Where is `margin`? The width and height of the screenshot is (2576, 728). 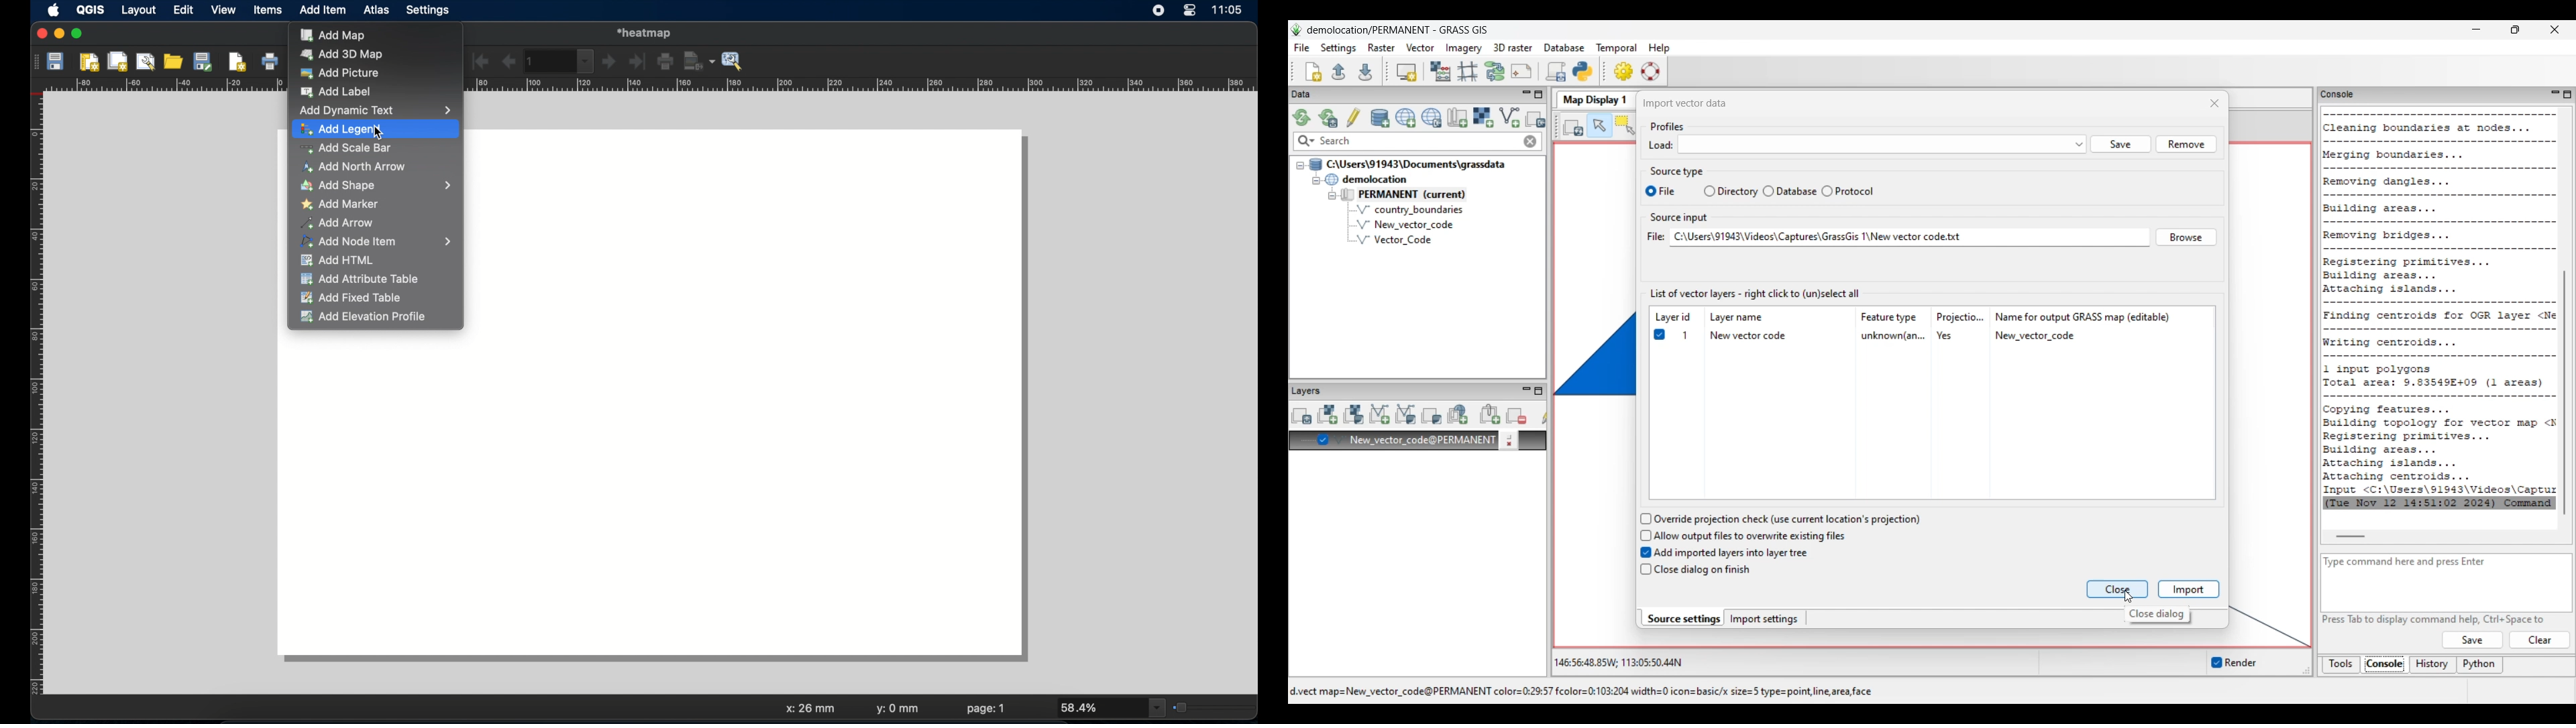
margin is located at coordinates (862, 86).